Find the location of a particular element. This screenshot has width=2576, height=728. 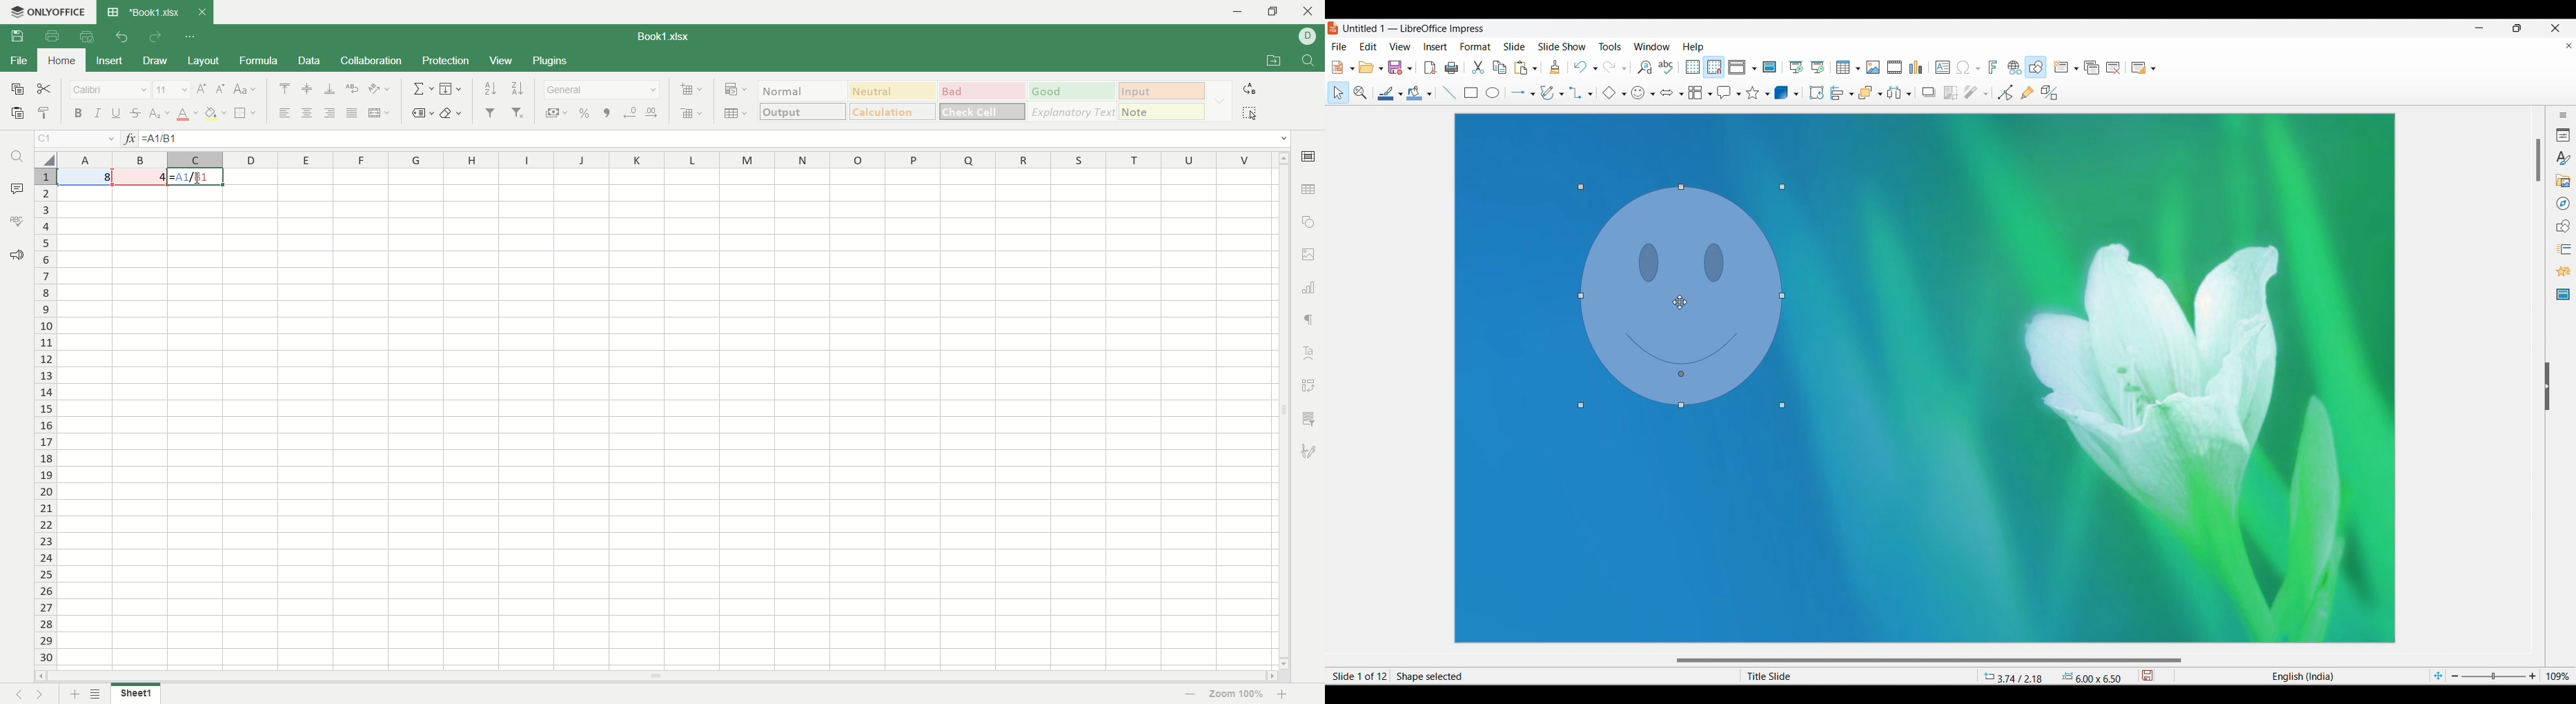

comma format is located at coordinates (607, 113).